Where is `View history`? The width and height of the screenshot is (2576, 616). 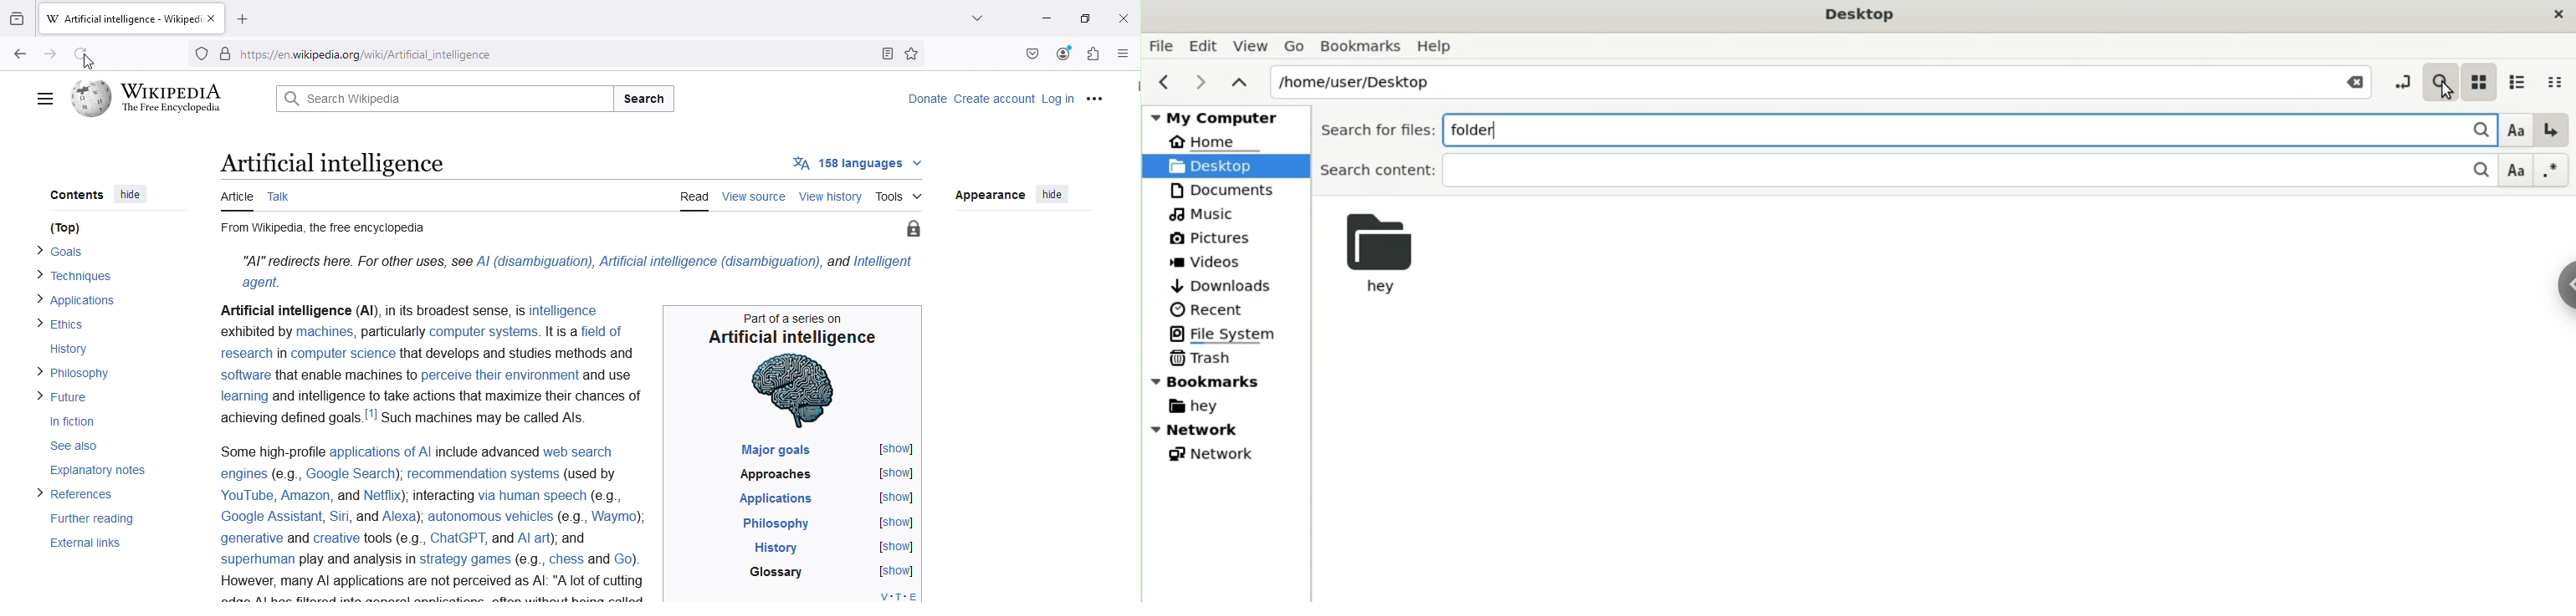 View history is located at coordinates (830, 196).